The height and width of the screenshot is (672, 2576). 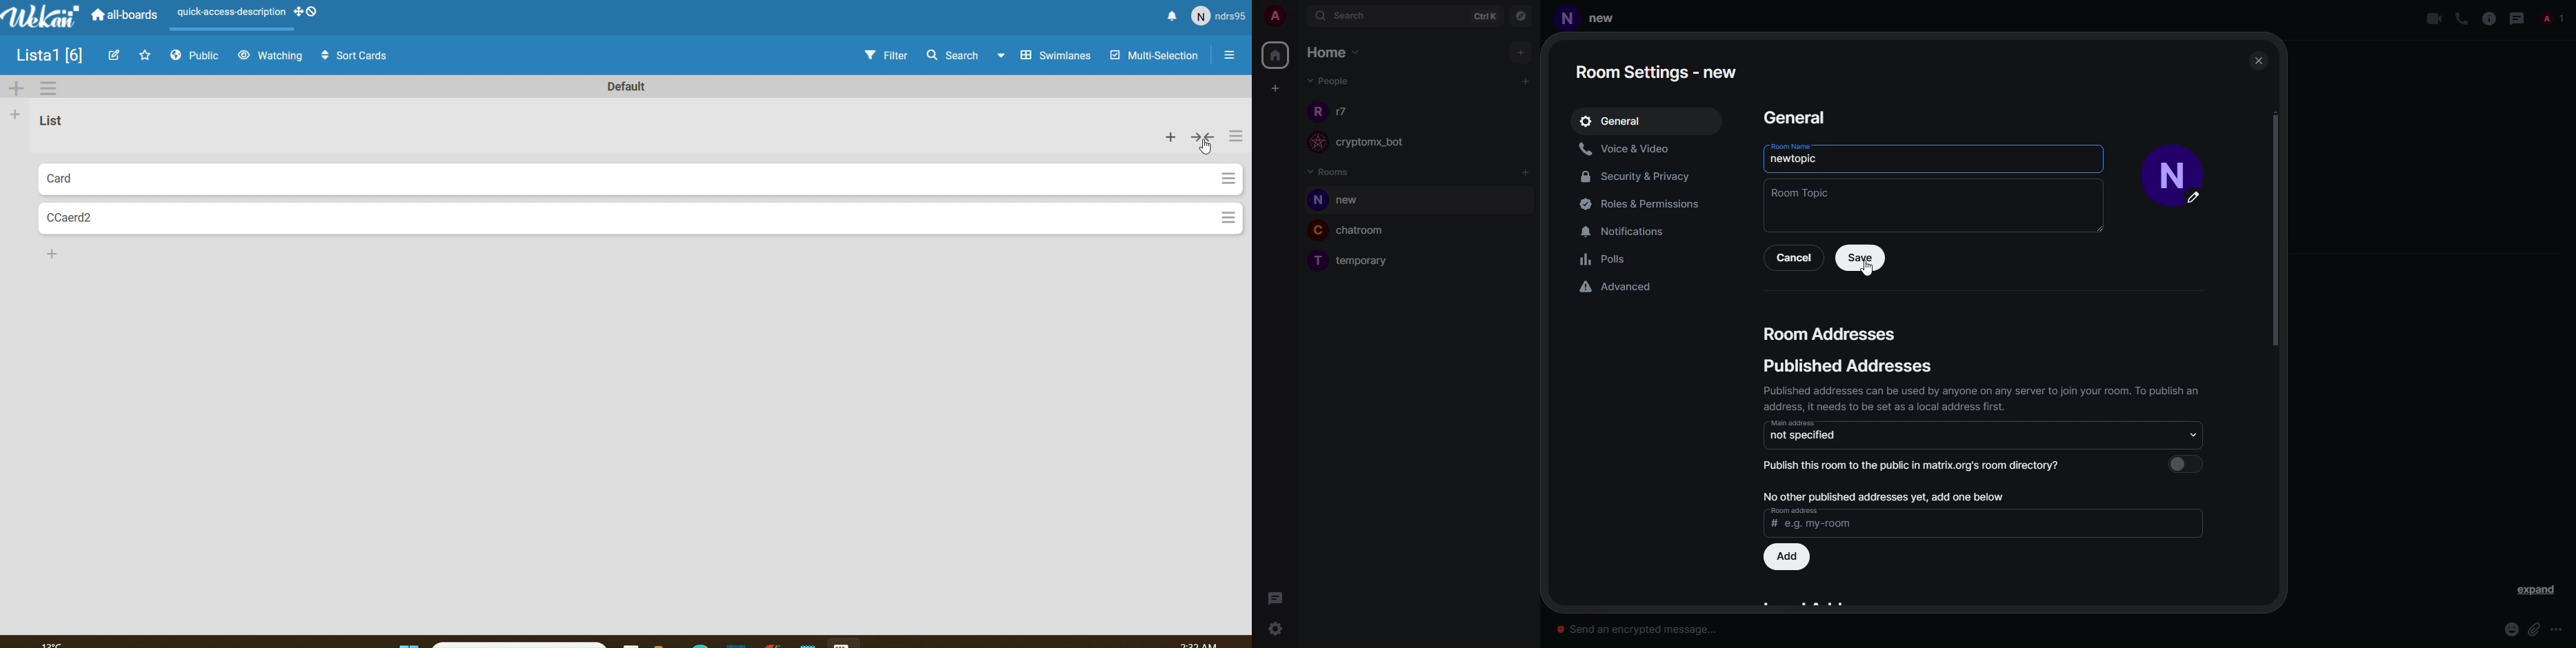 What do you see at coordinates (2168, 162) in the screenshot?
I see `profile` at bounding box center [2168, 162].